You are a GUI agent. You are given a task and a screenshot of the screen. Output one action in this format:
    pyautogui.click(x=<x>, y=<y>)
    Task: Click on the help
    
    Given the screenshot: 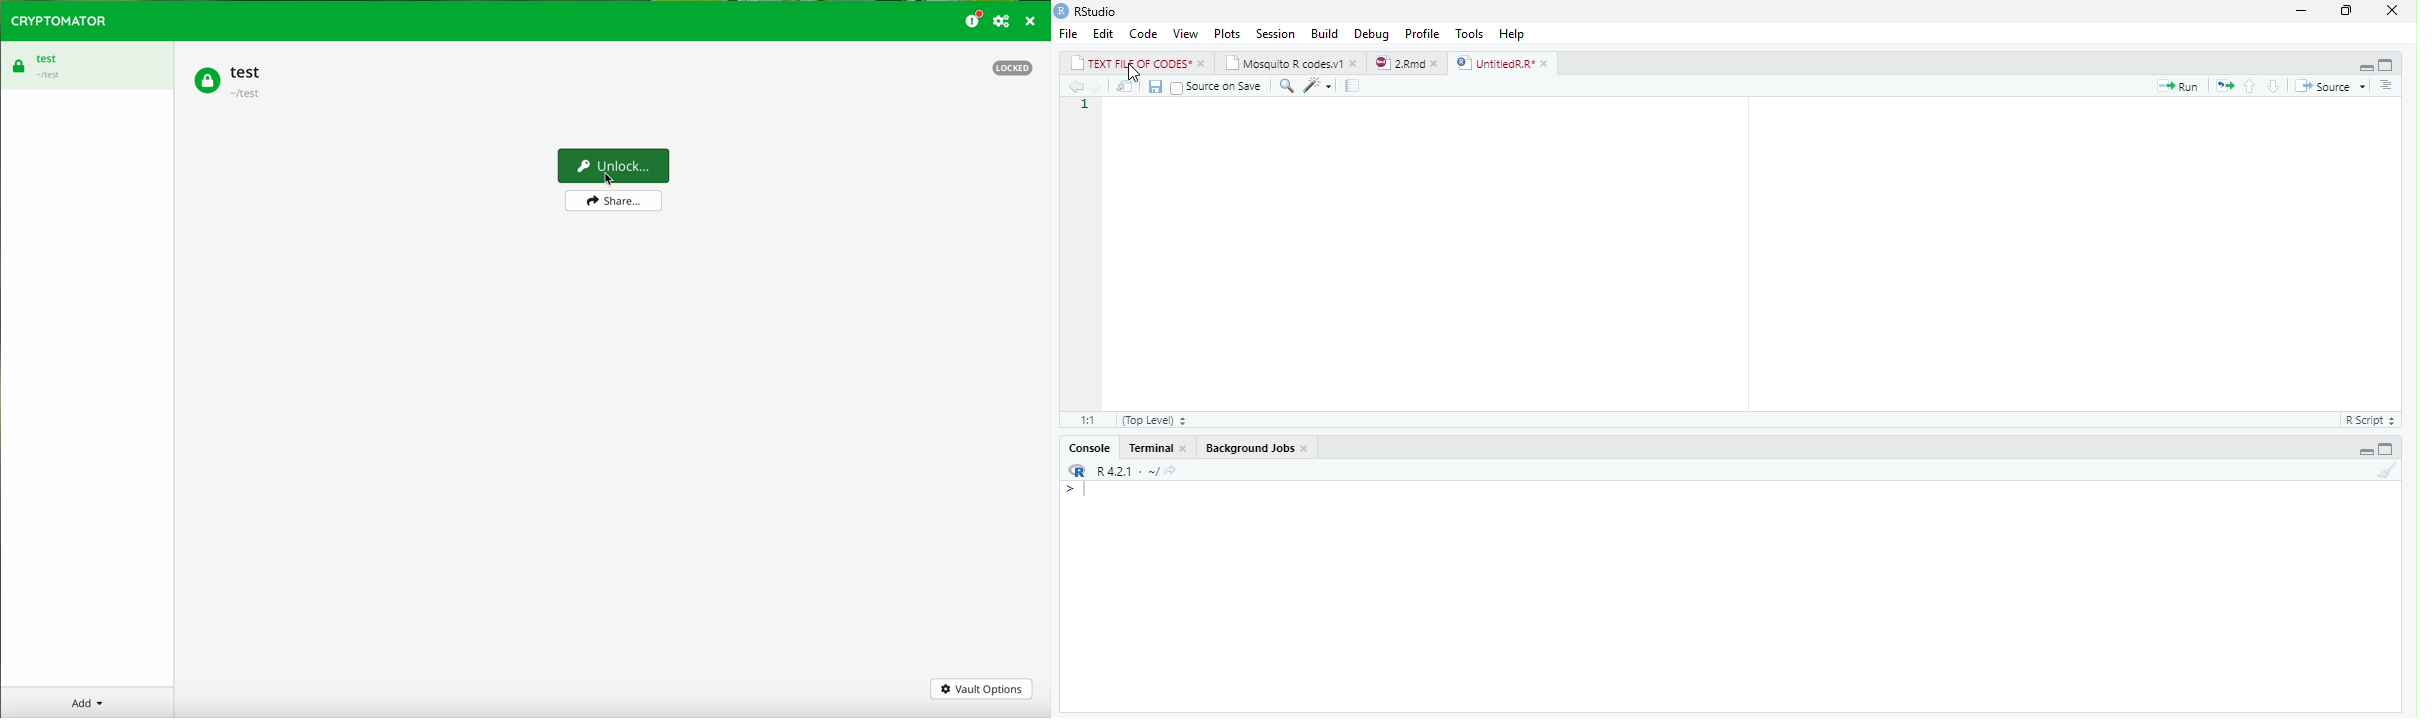 What is the action you would take?
    pyautogui.click(x=1512, y=34)
    